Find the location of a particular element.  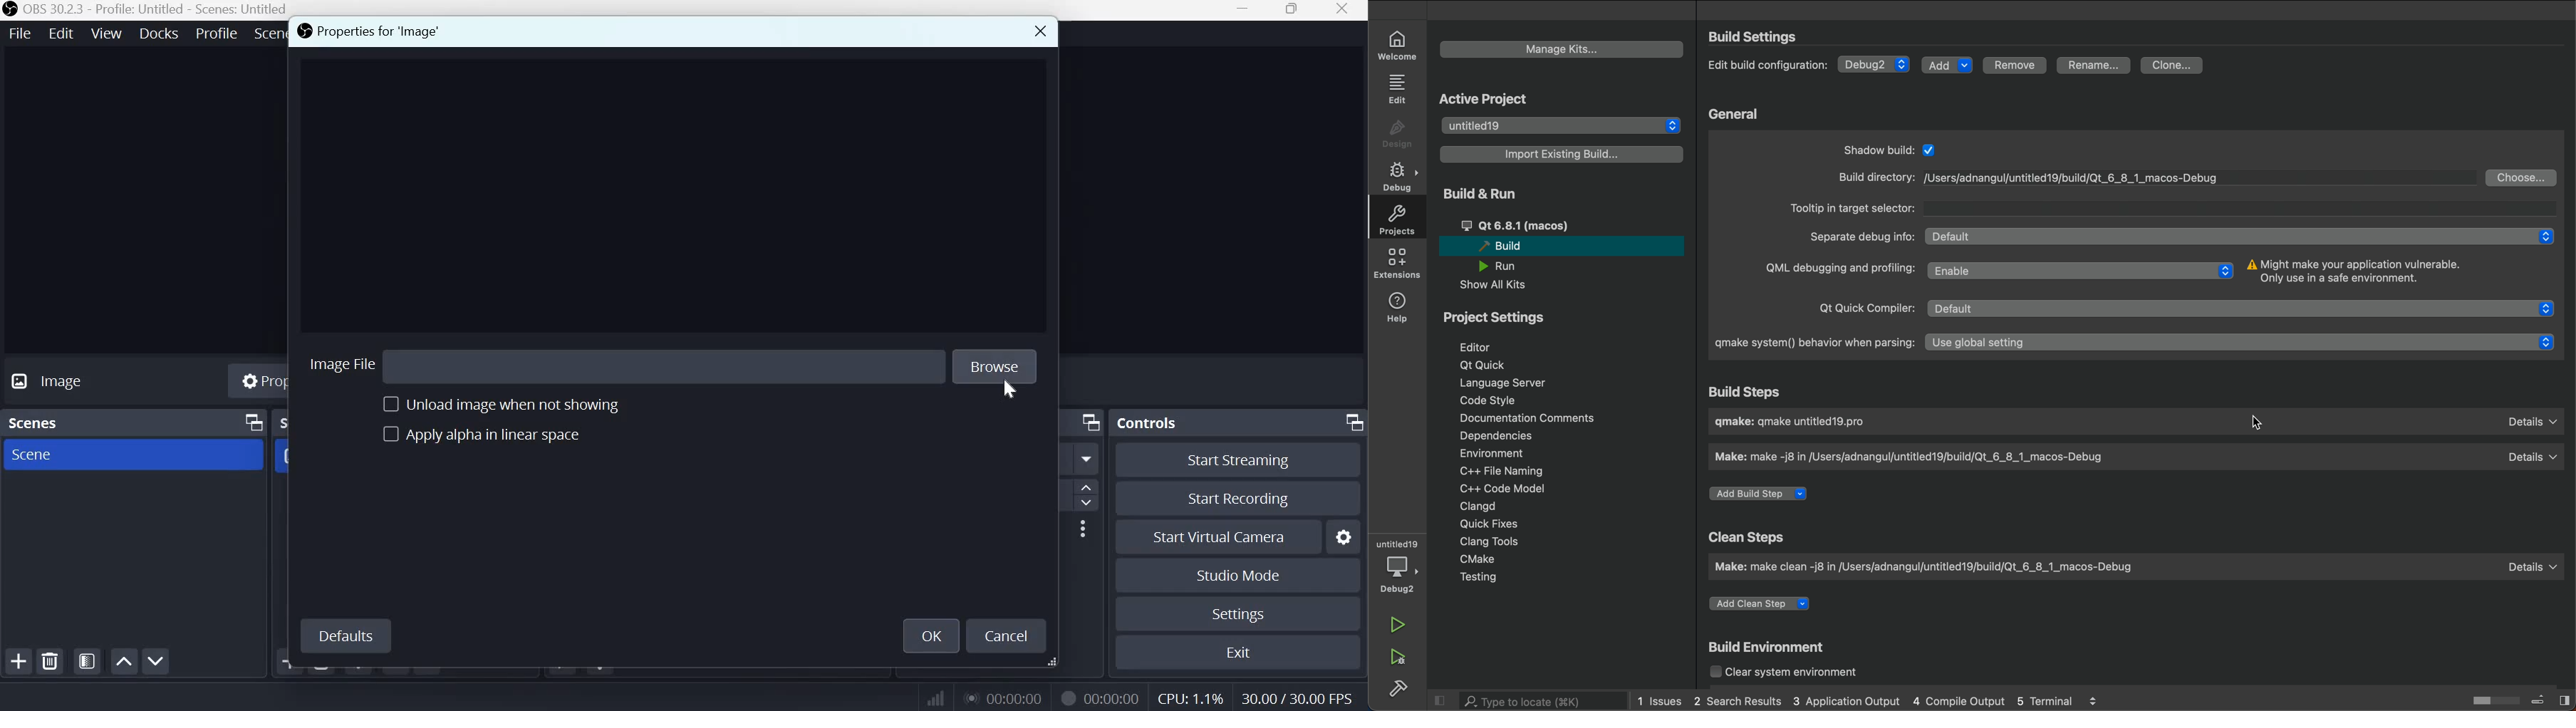

Minimize is located at coordinates (1245, 10).